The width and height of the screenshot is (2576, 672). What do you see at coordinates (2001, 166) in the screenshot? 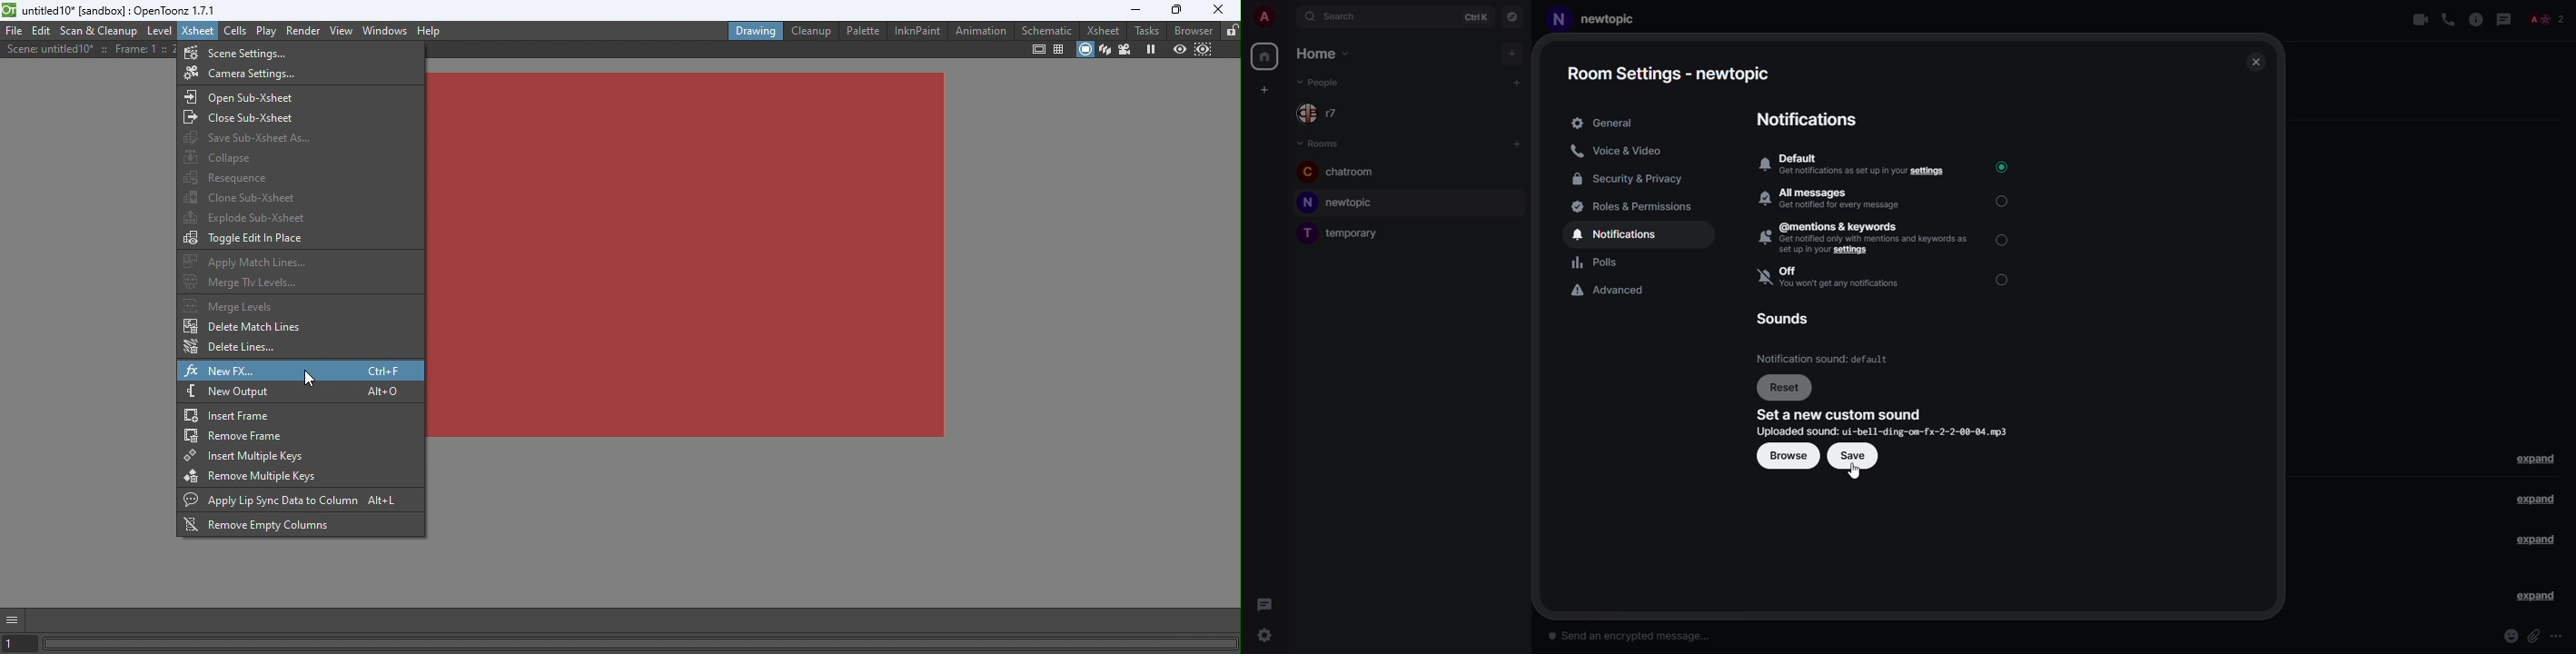
I see `selected` at bounding box center [2001, 166].